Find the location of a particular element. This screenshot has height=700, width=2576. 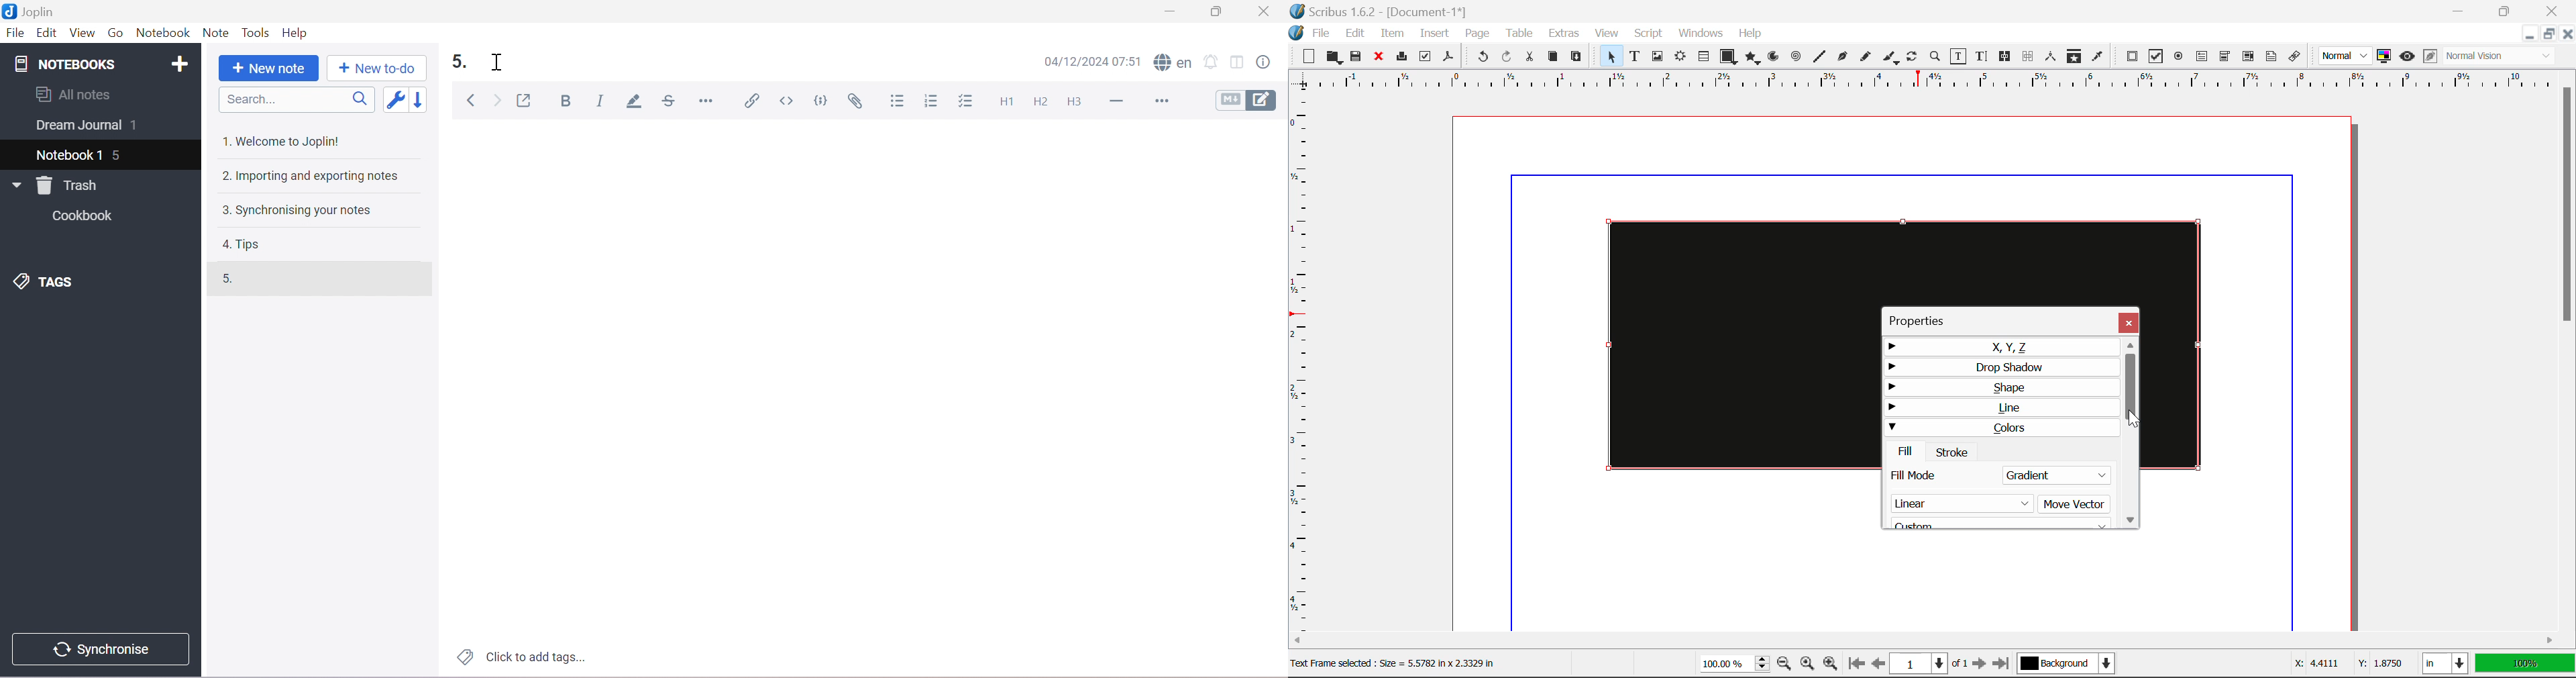

Colors is located at coordinates (2000, 427).